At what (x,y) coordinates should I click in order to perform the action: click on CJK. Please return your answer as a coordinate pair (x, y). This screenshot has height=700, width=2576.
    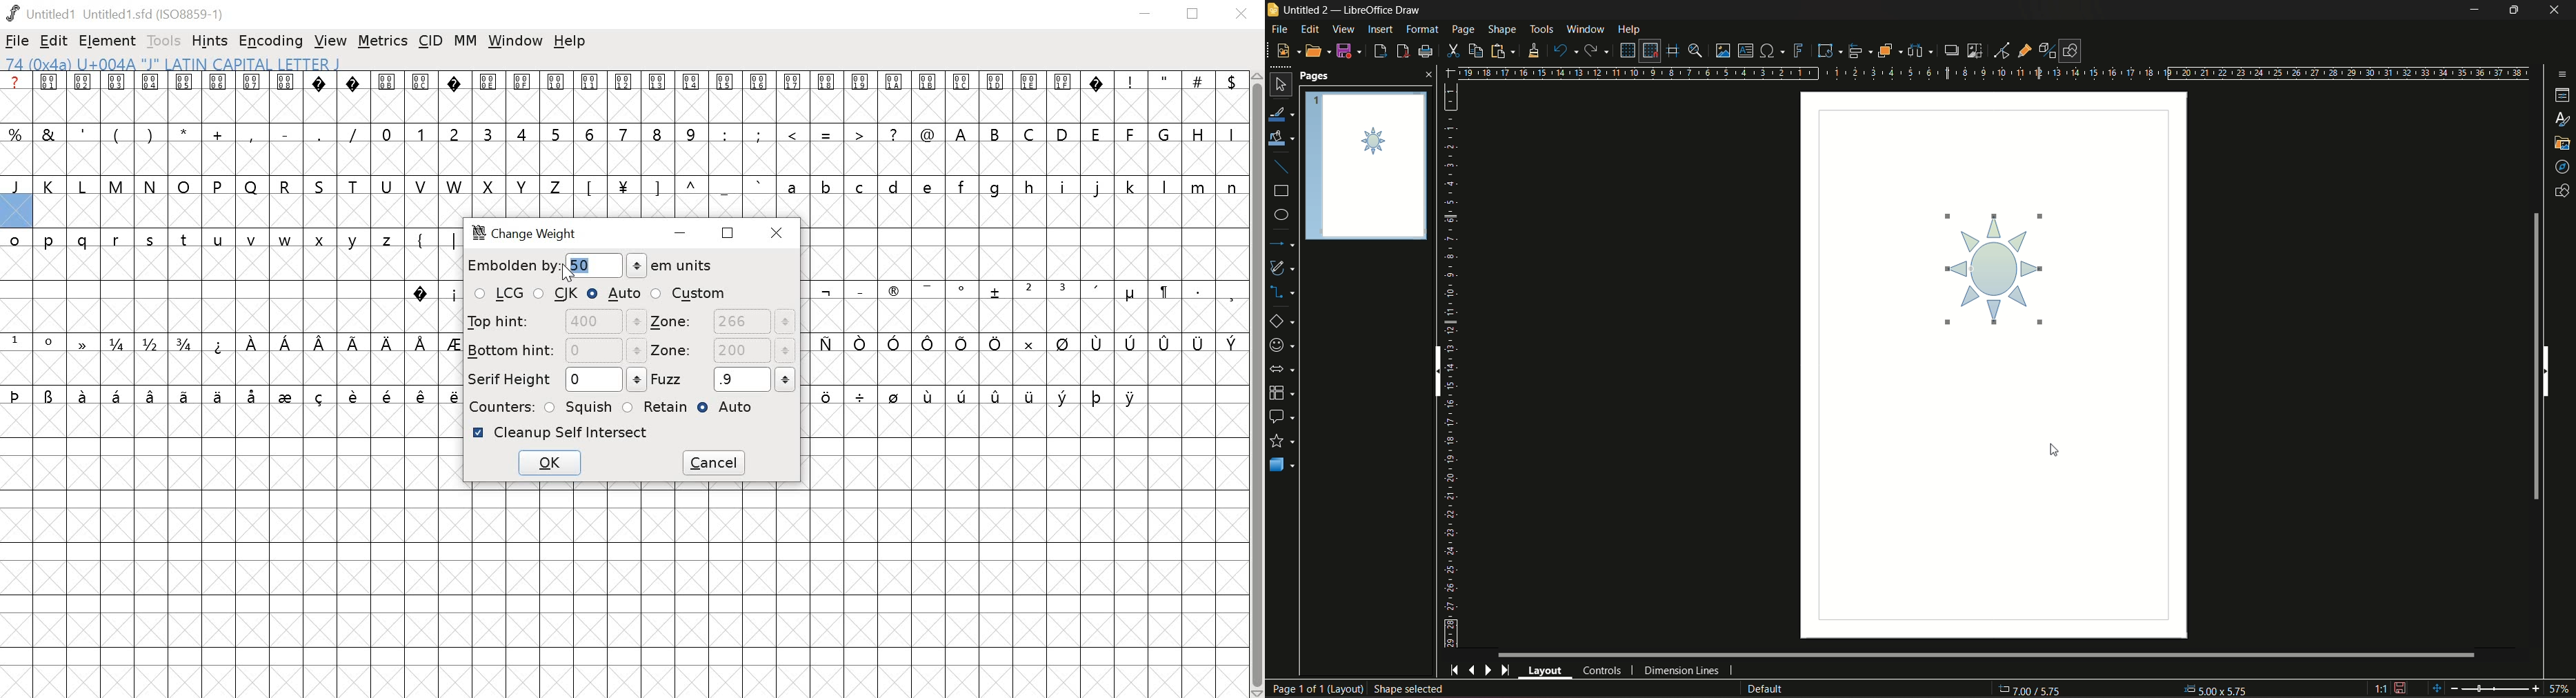
    Looking at the image, I should click on (557, 295).